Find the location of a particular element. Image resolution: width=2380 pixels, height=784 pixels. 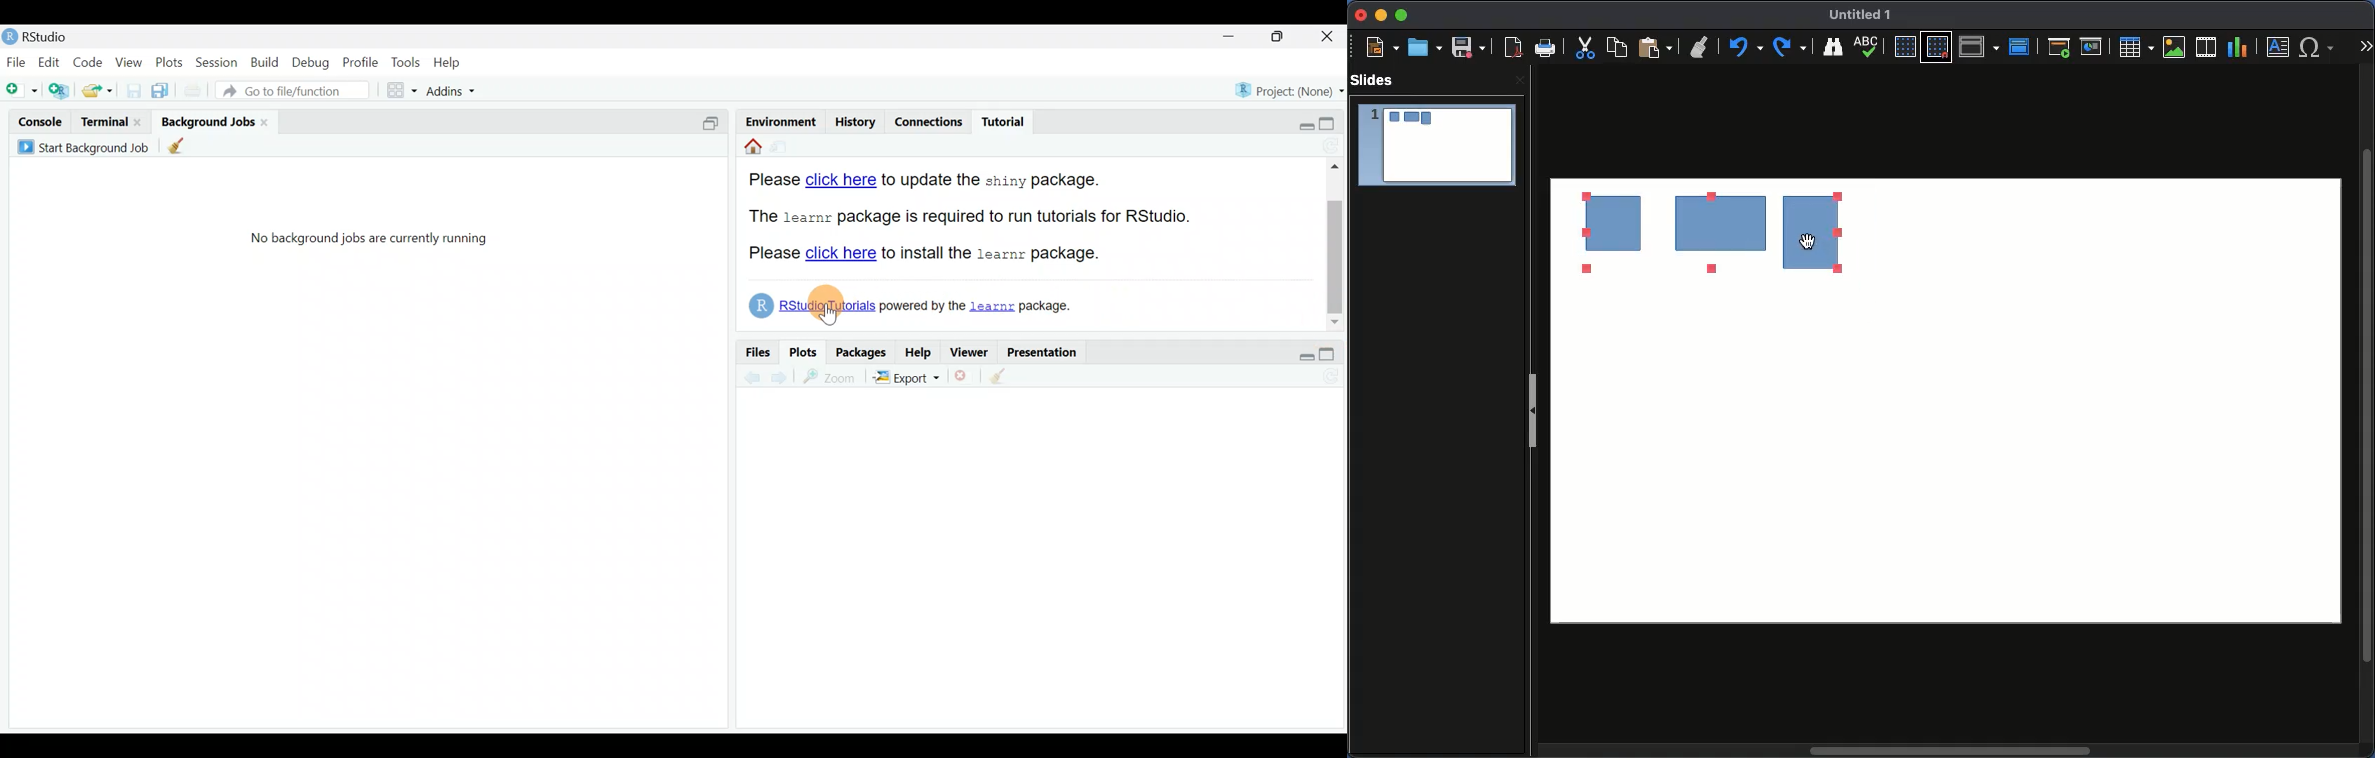

Zoom is located at coordinates (828, 378).